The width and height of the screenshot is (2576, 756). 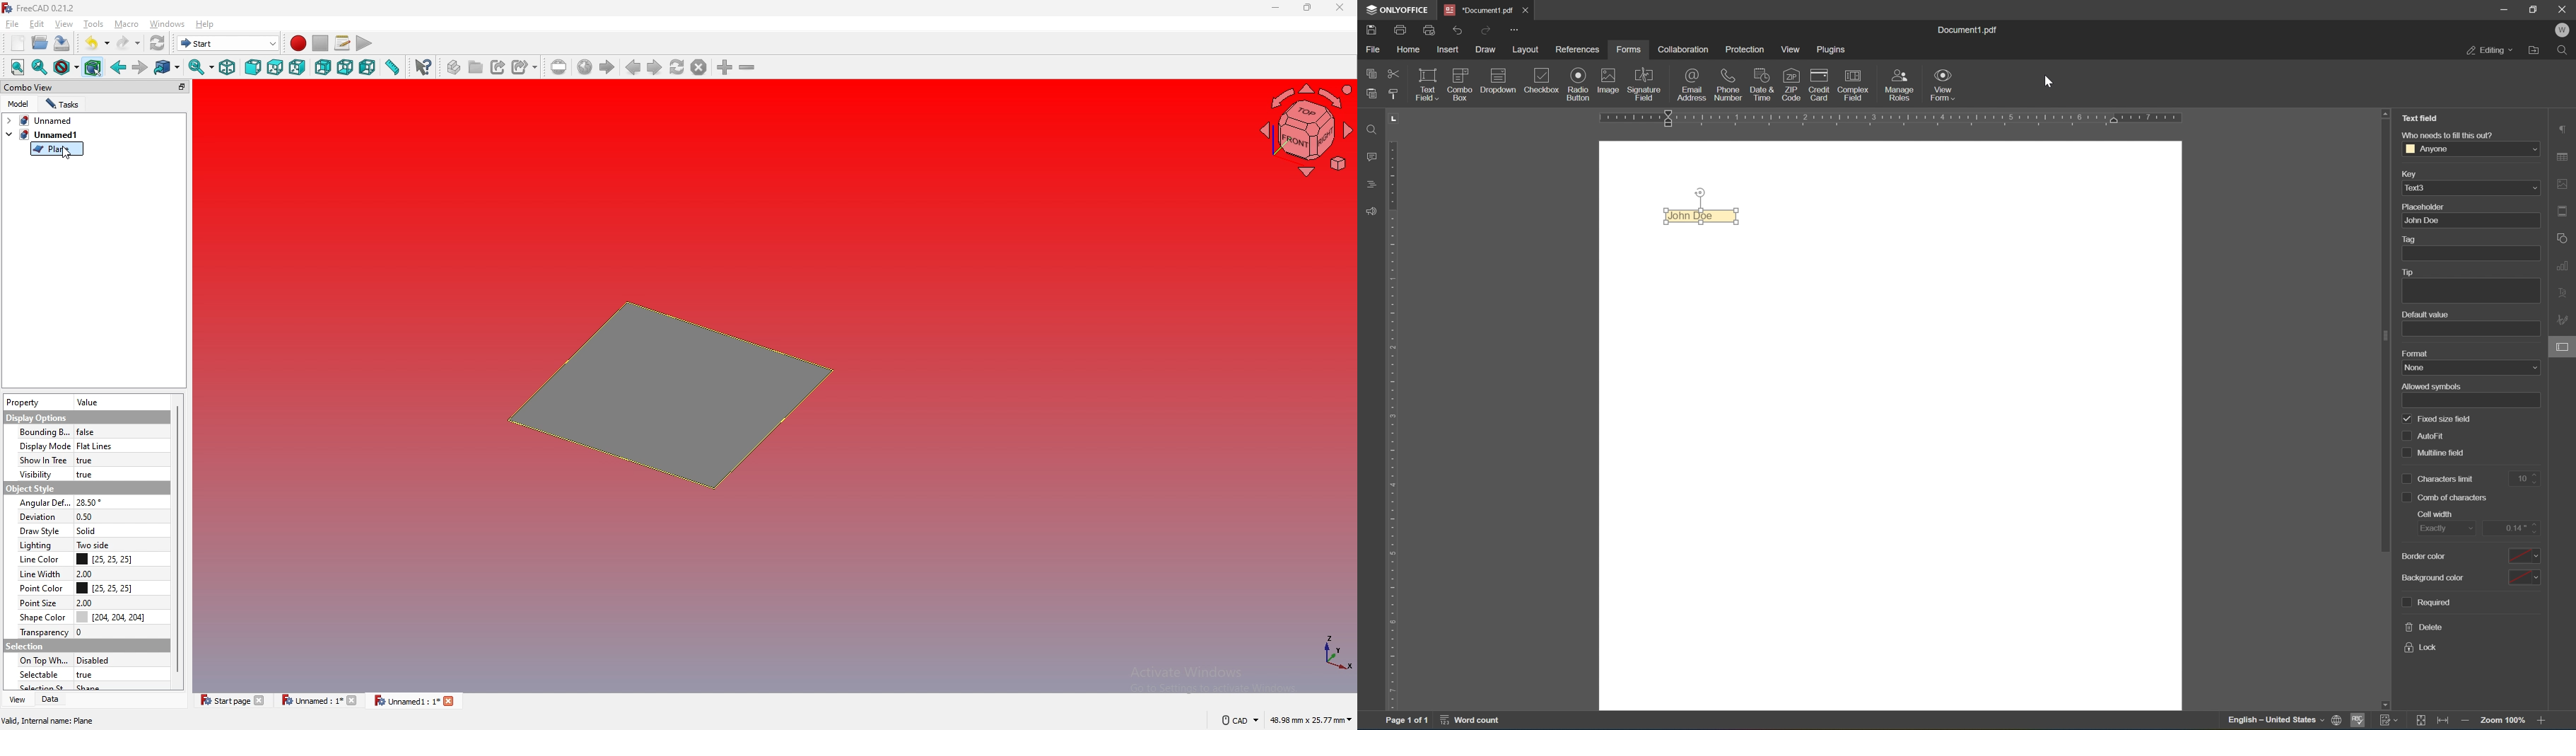 What do you see at coordinates (1304, 131) in the screenshot?
I see `navigation cube` at bounding box center [1304, 131].